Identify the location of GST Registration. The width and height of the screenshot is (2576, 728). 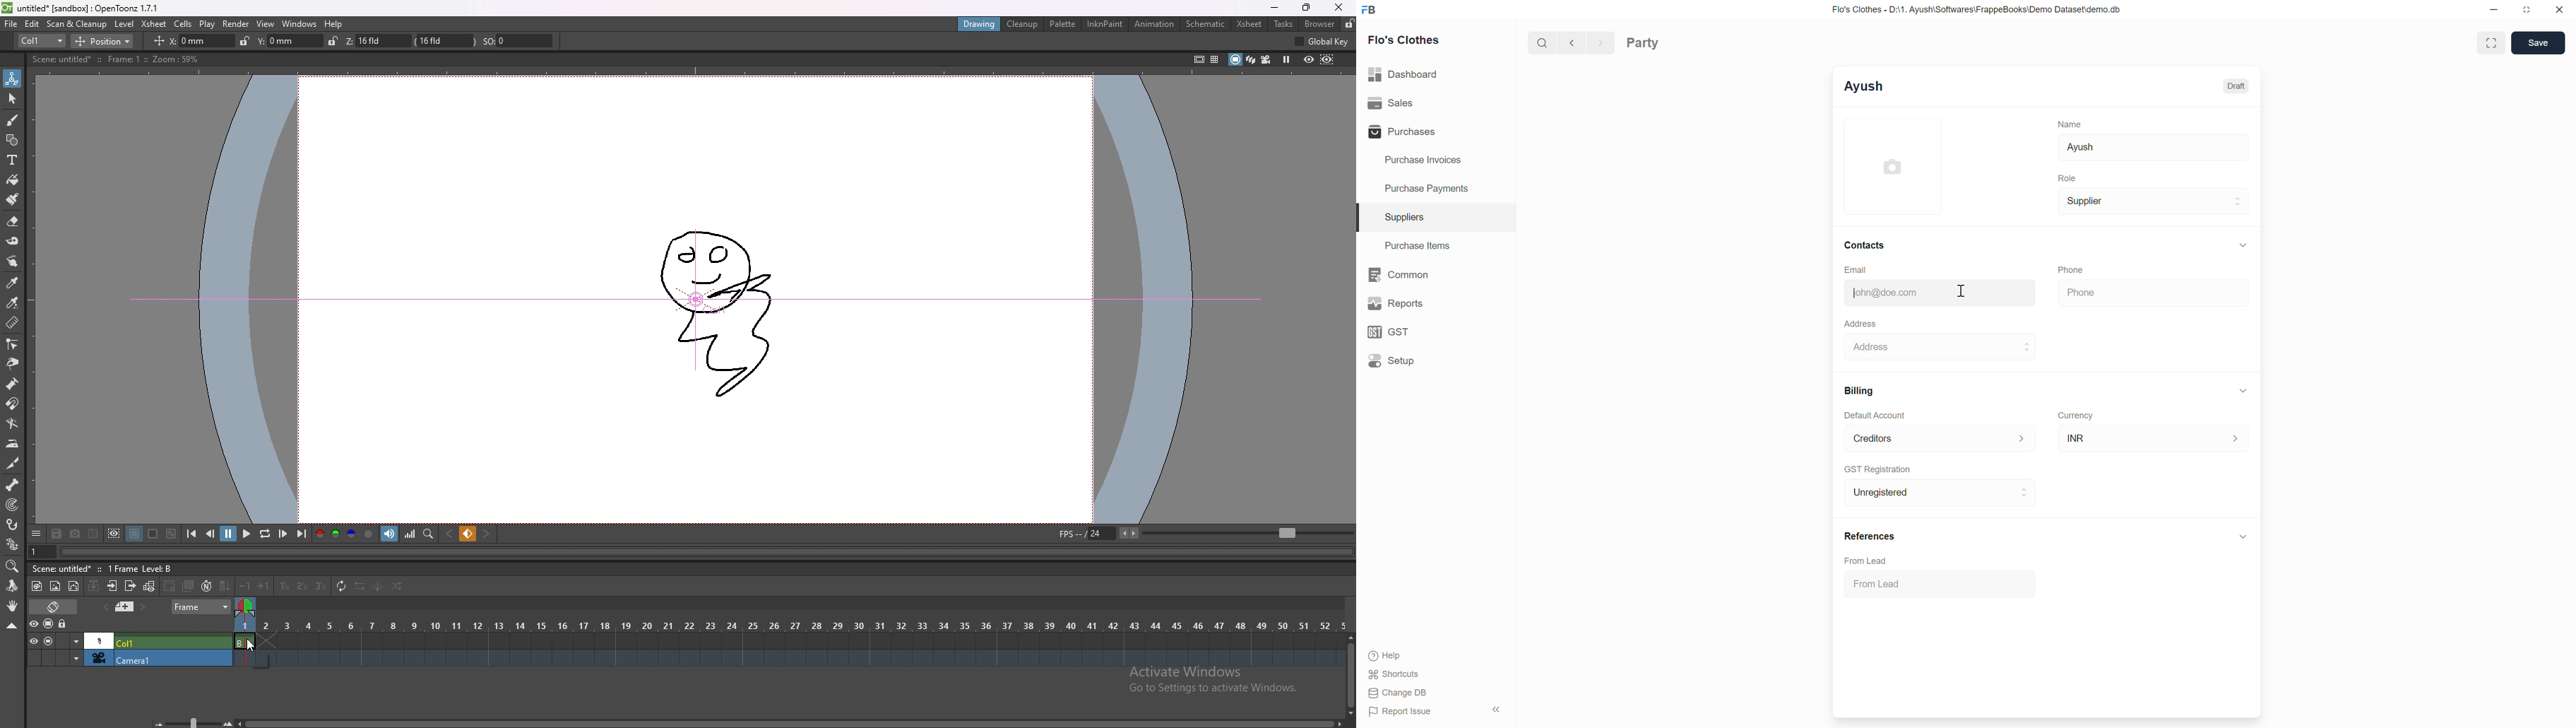
(1878, 469).